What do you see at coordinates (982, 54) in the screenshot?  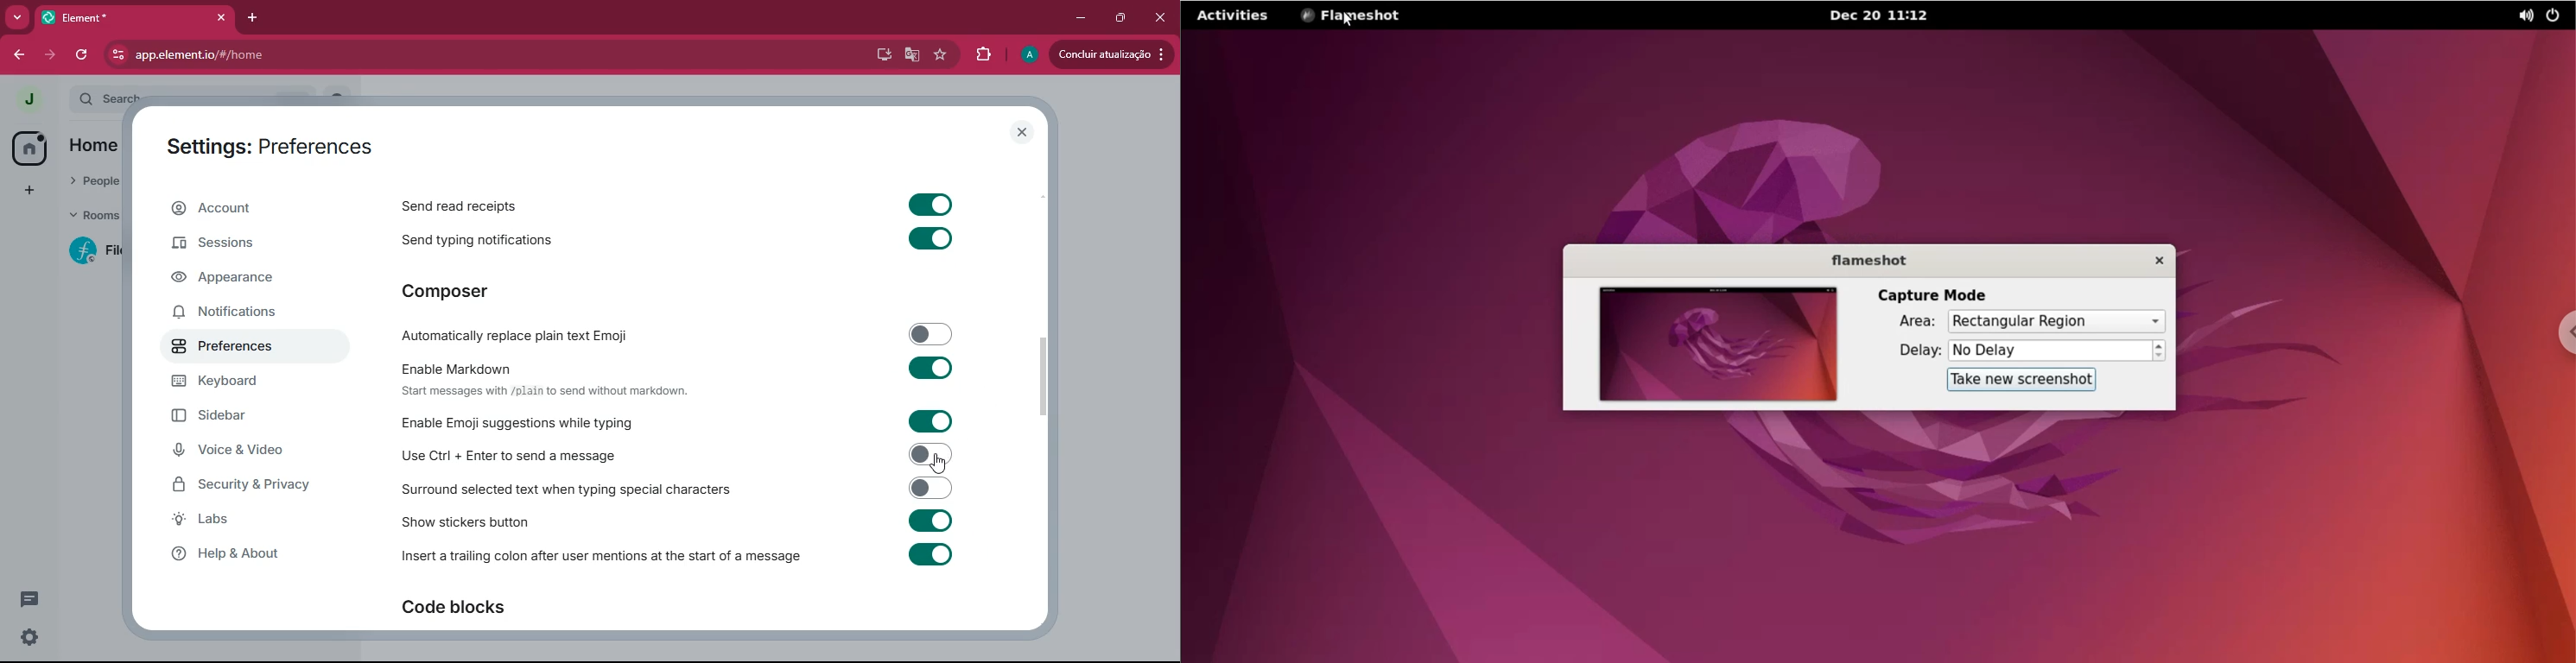 I see `extensions` at bounding box center [982, 54].